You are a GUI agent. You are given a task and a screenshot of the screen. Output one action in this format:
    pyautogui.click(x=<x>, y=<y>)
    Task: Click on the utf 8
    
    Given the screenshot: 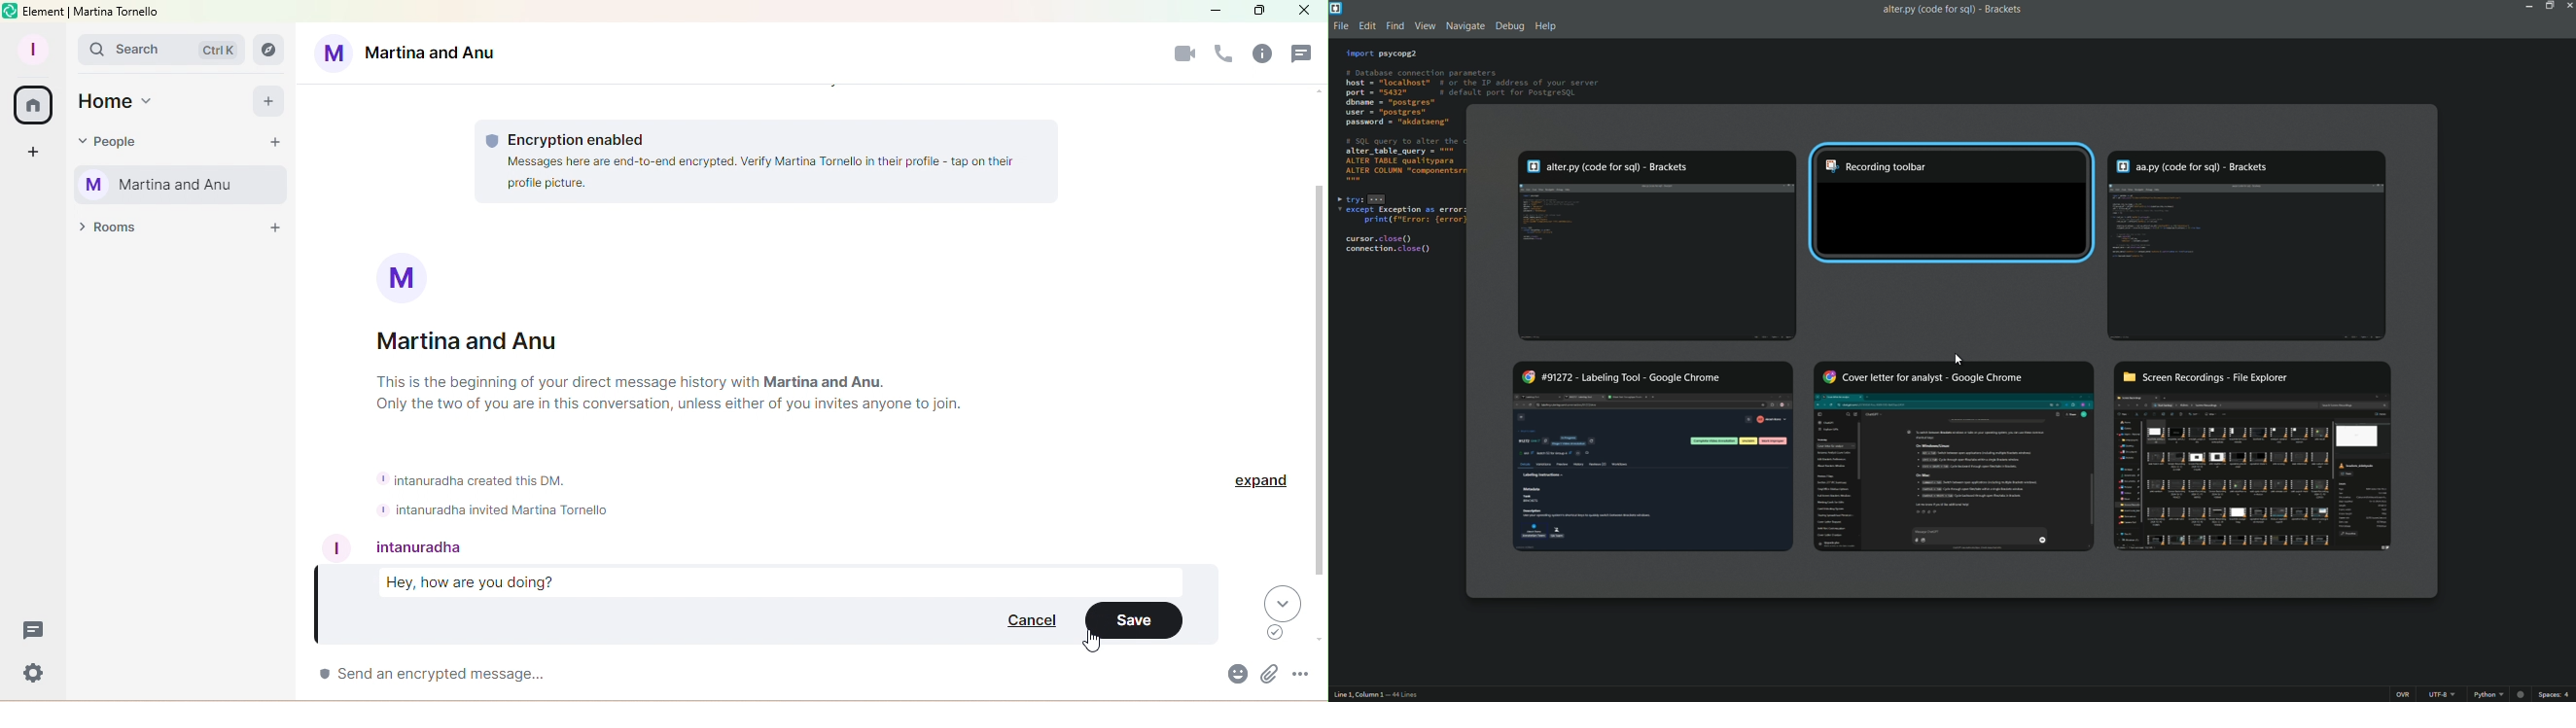 What is the action you would take?
    pyautogui.click(x=2443, y=696)
    